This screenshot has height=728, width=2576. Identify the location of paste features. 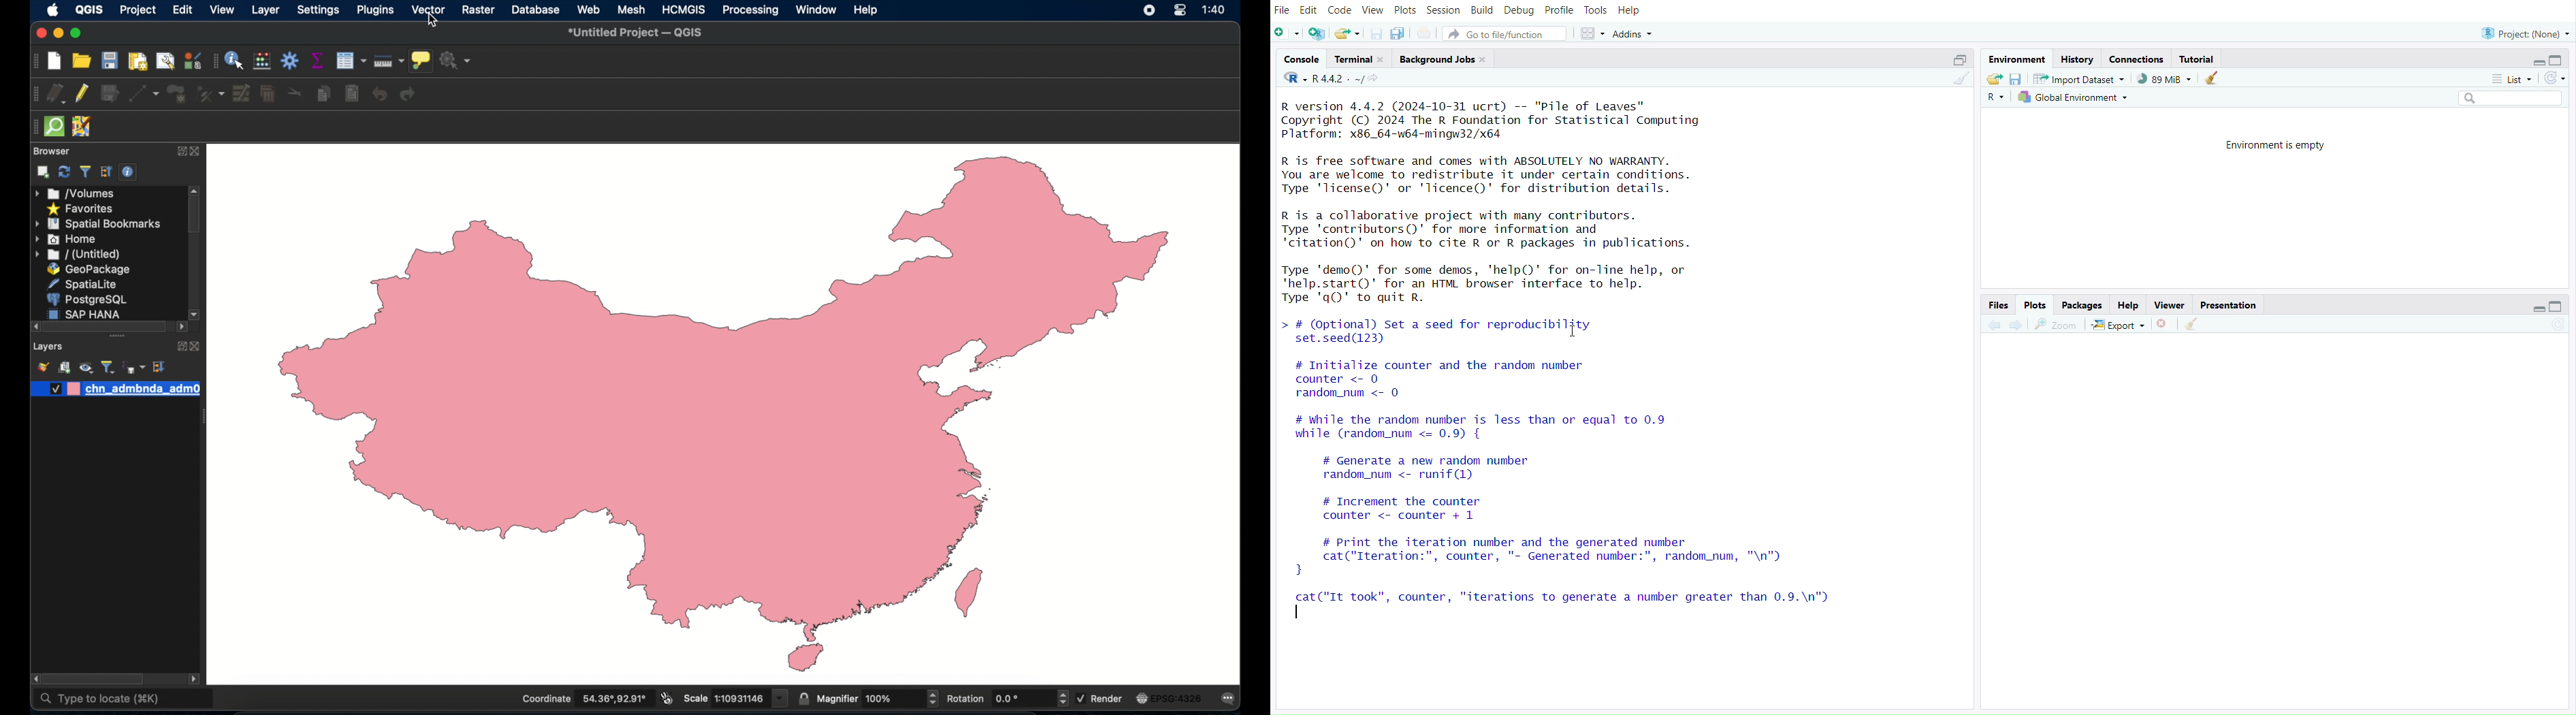
(353, 94).